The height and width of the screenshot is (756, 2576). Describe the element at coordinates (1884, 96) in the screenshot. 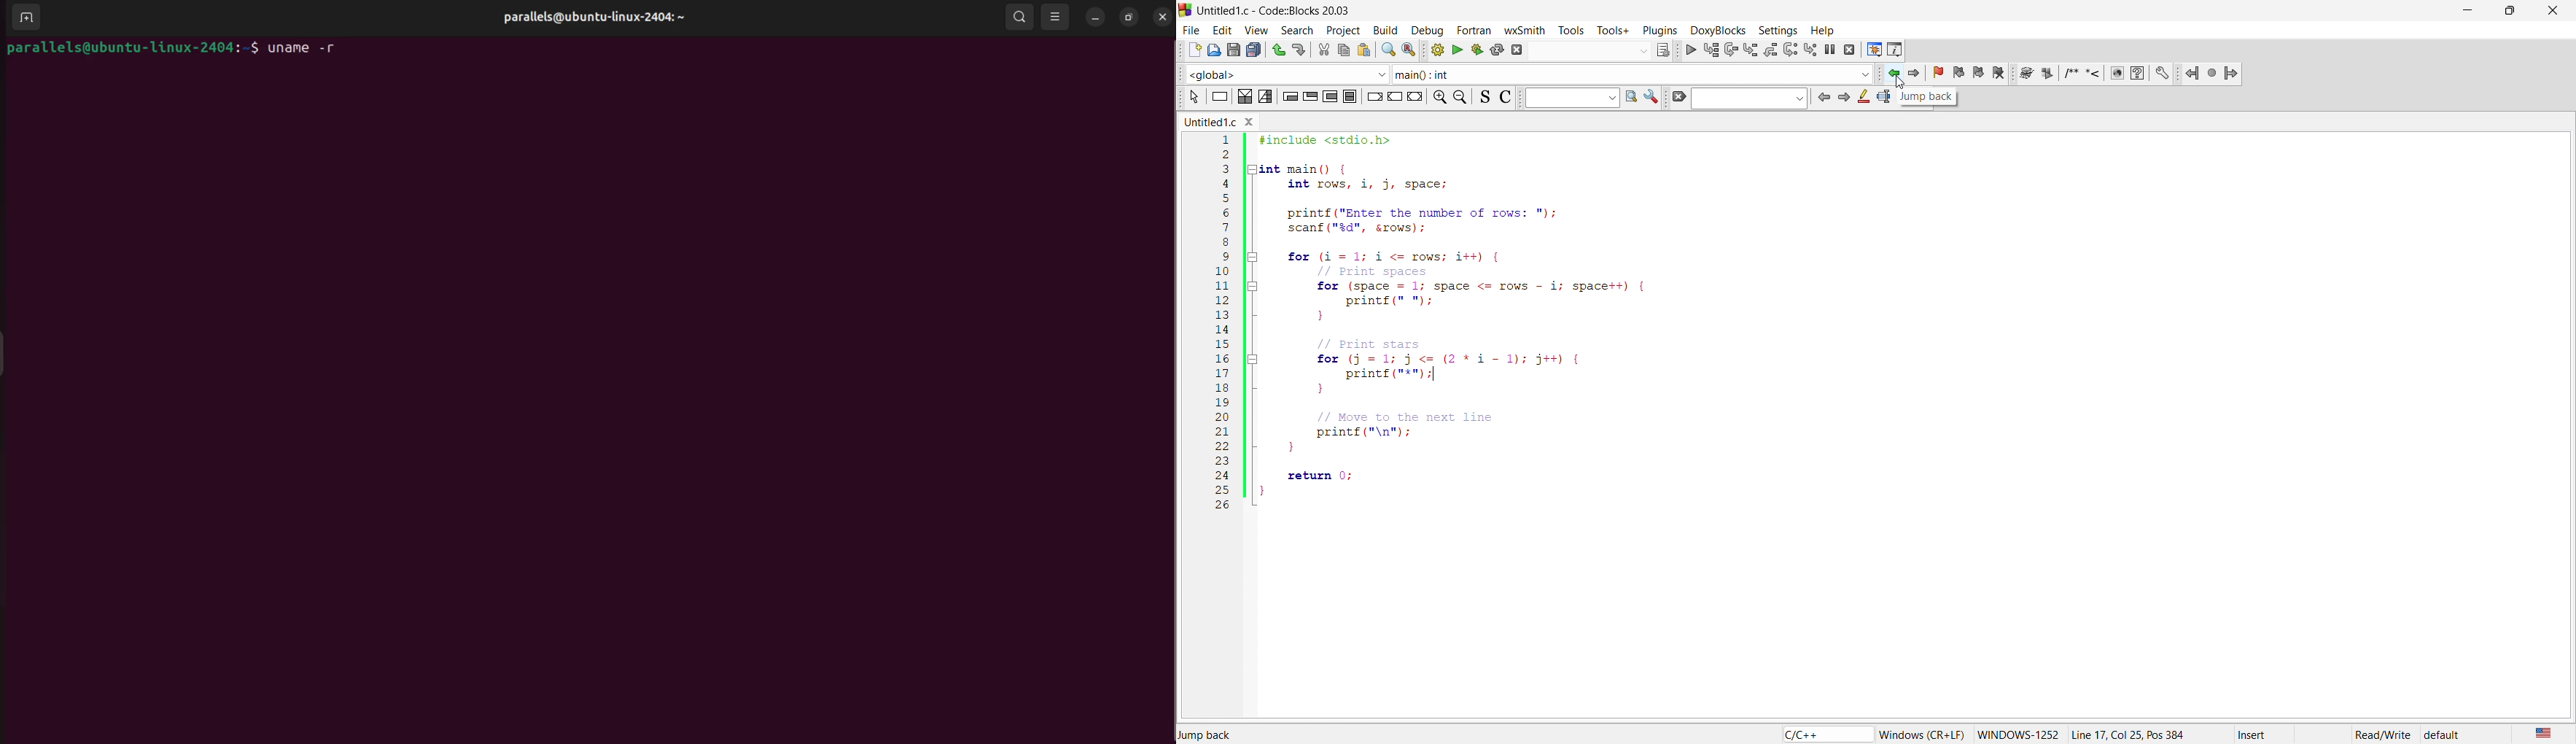

I see `icon` at that location.